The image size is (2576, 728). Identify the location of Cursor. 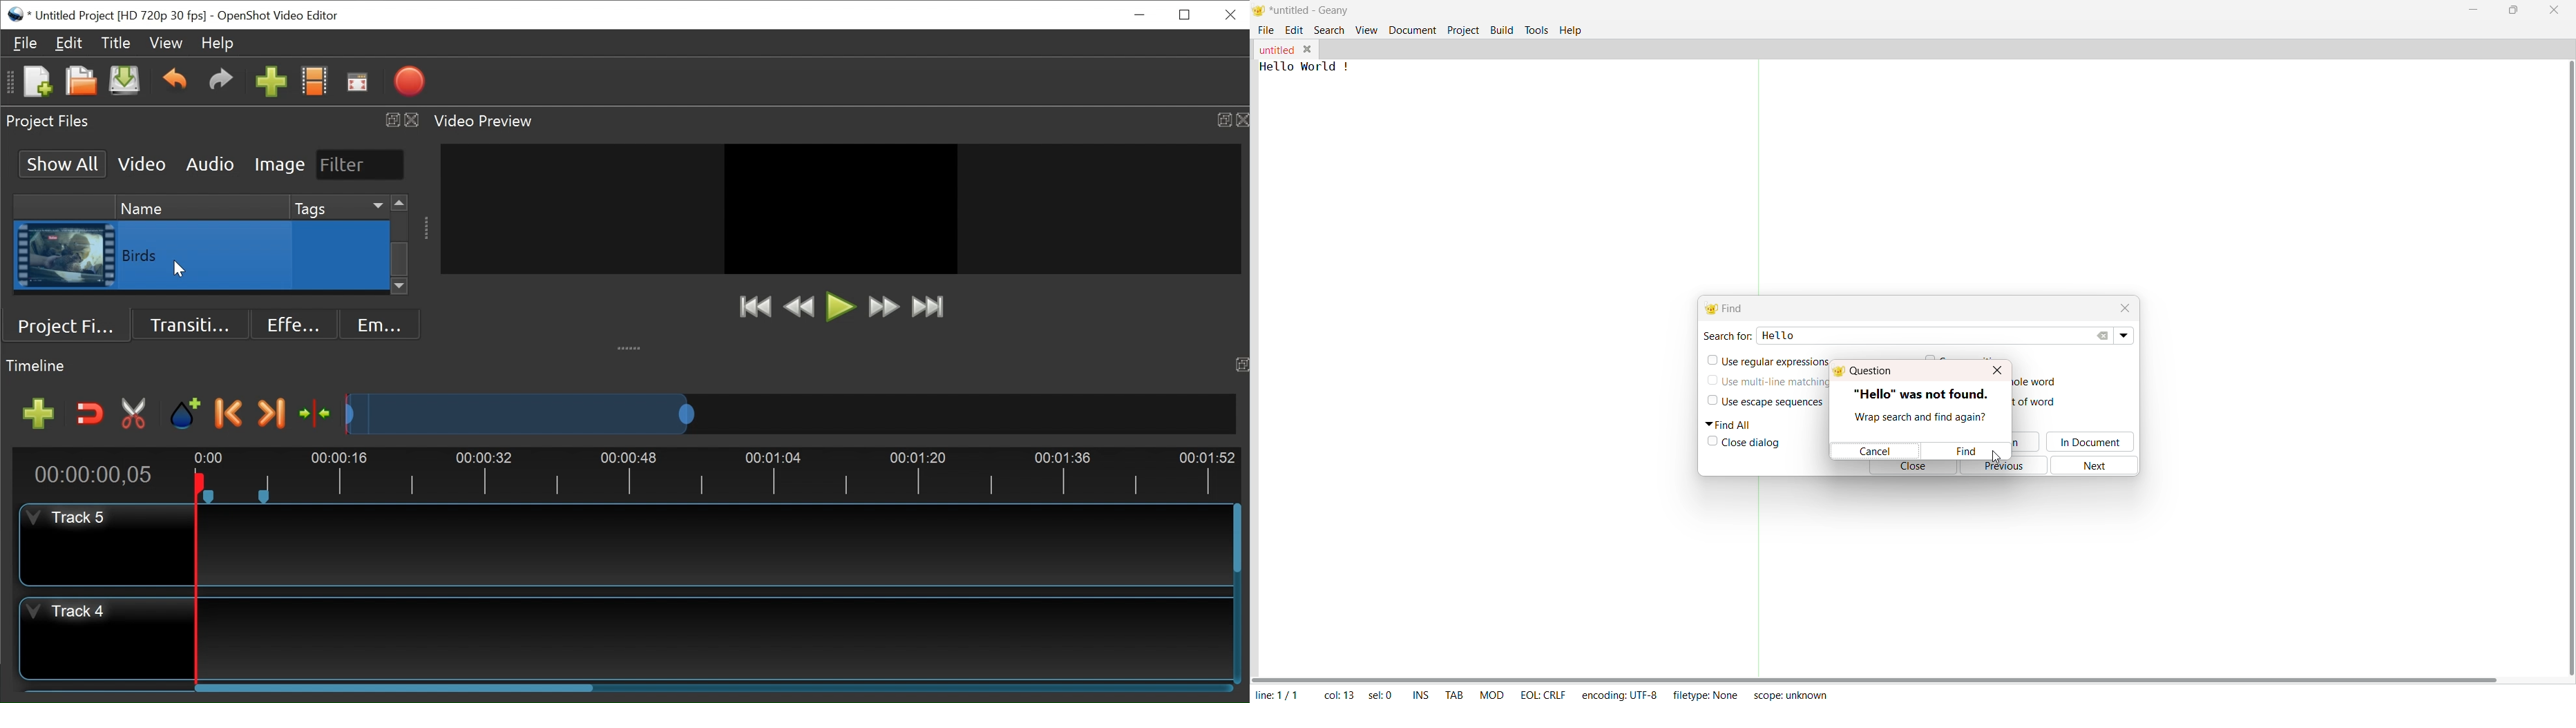
(343, 258).